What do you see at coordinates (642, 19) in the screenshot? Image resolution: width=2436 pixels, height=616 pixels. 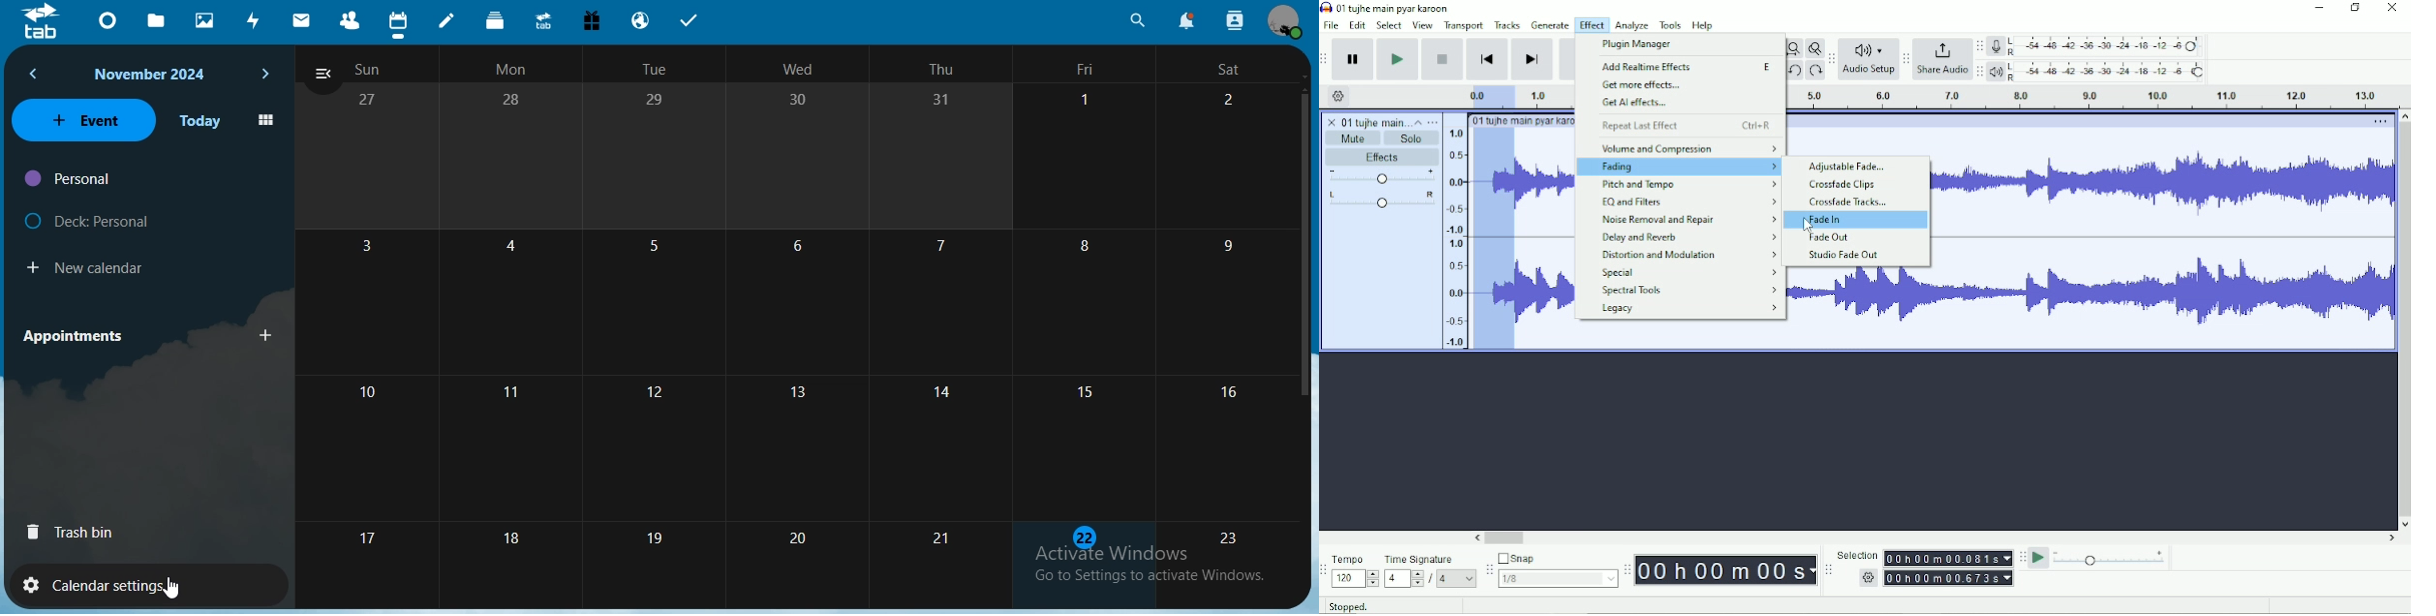 I see `email hosting` at bounding box center [642, 19].